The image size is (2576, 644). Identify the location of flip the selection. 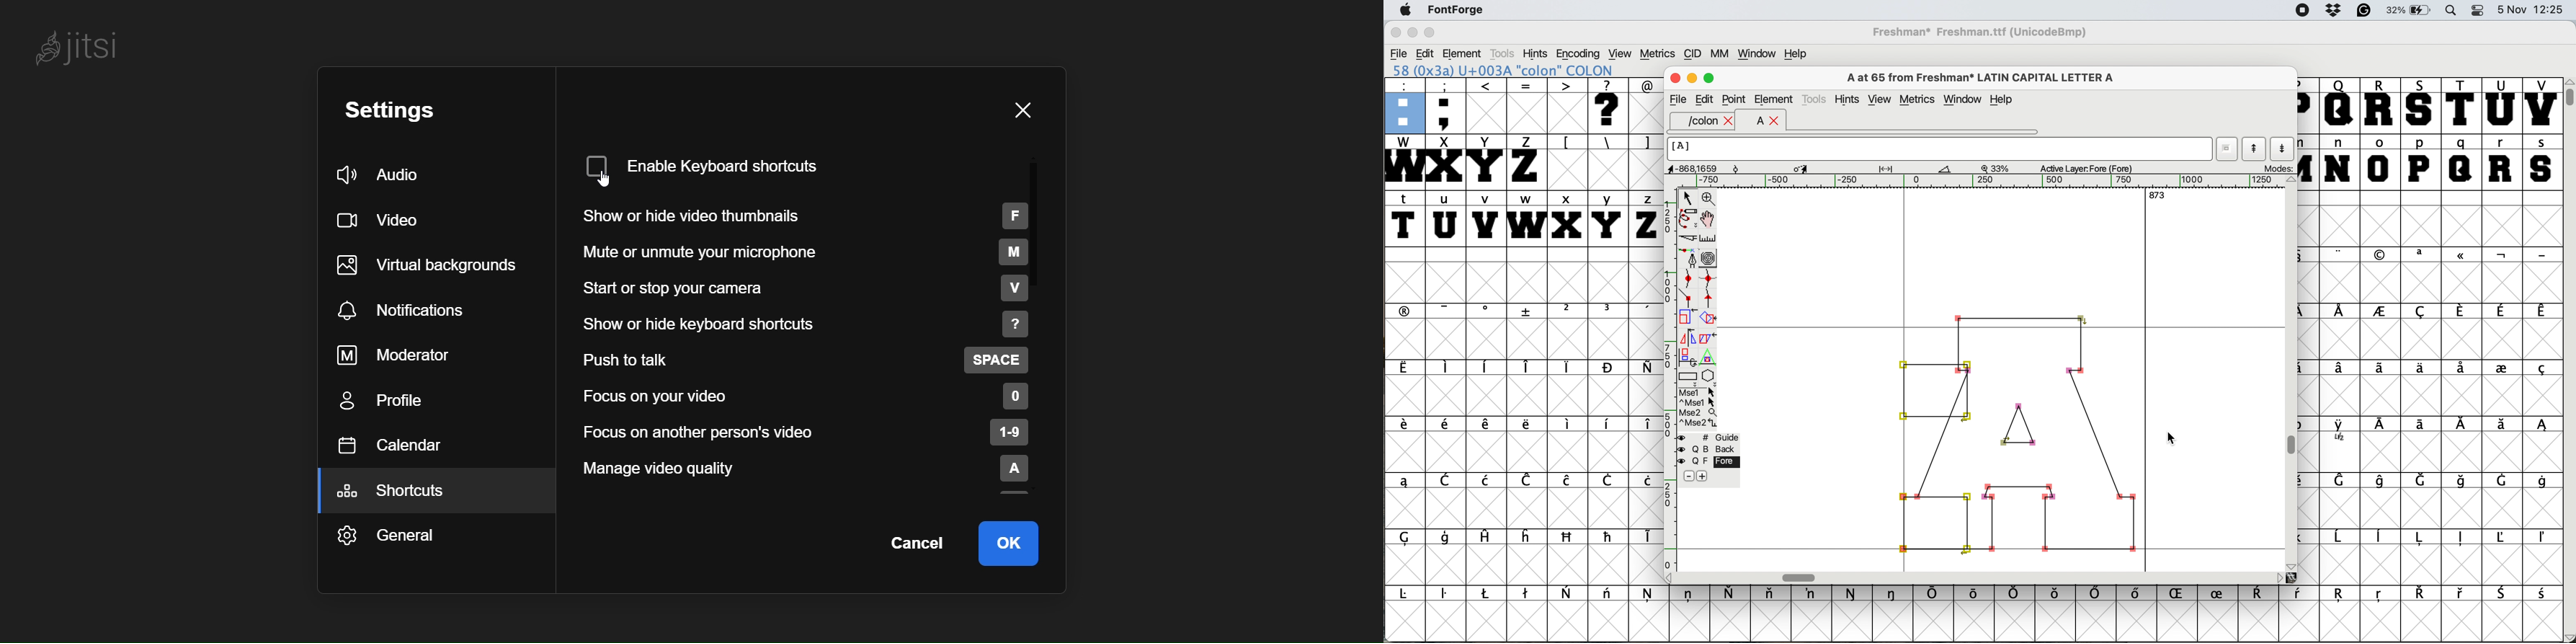
(1687, 334).